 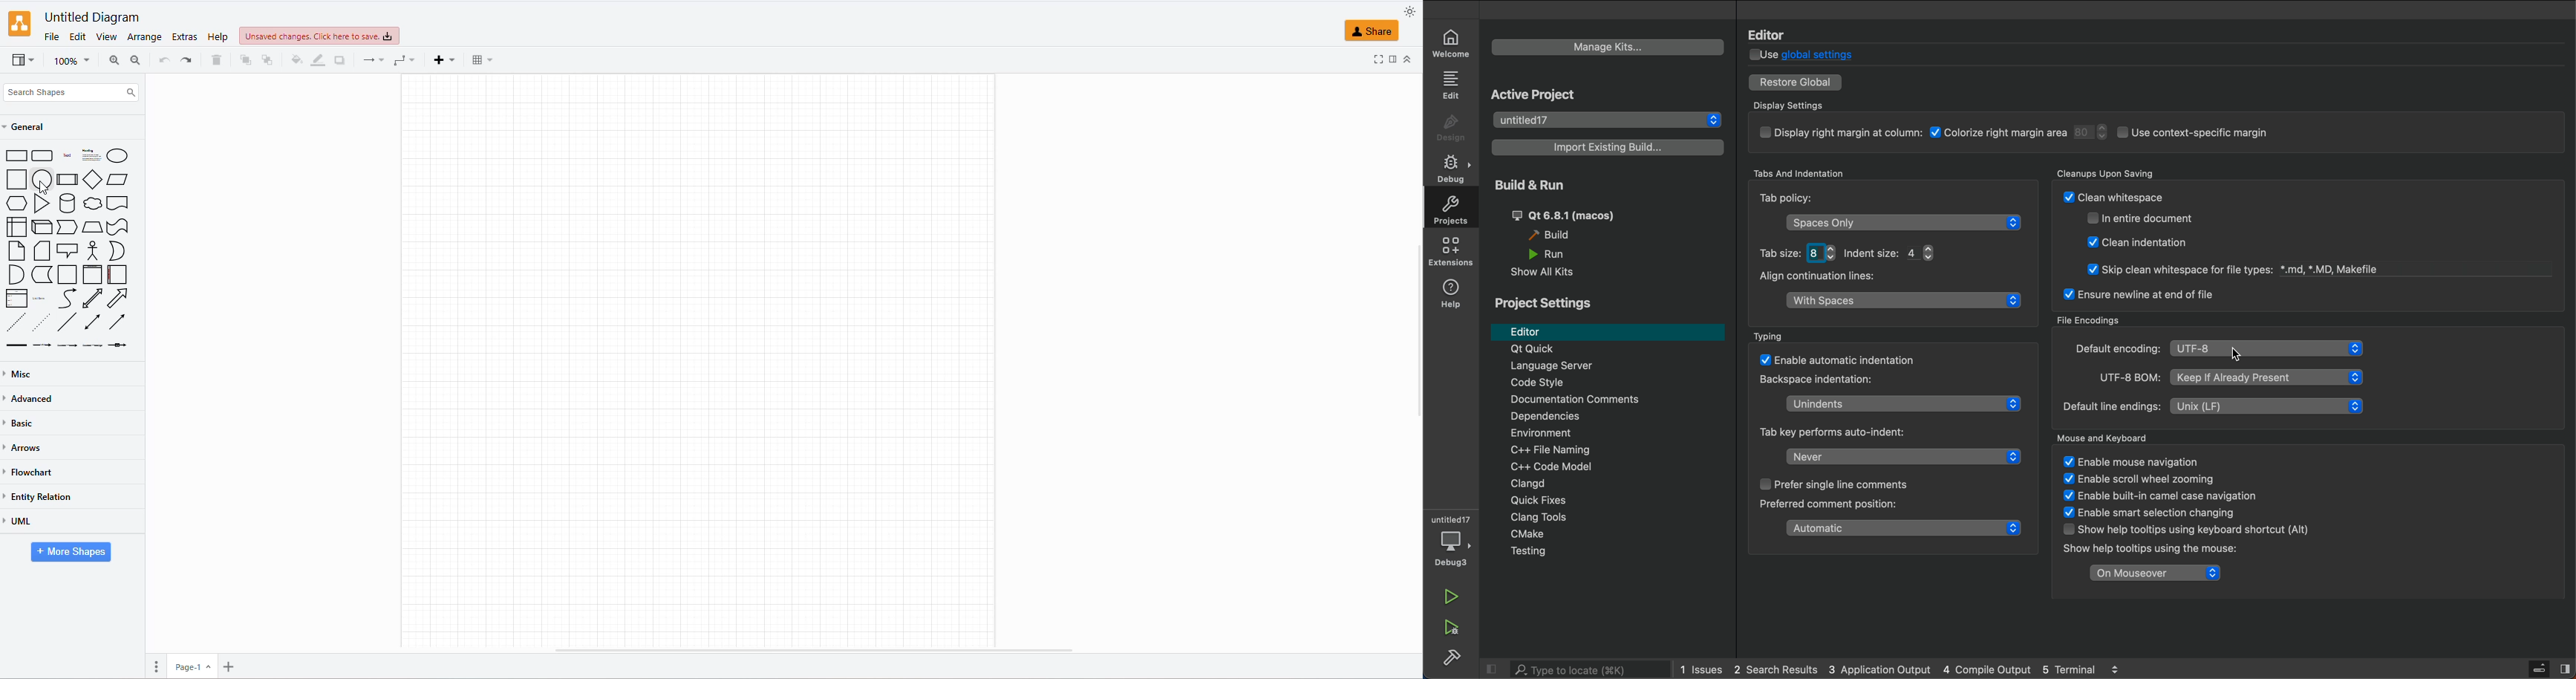 I want to click on PARALLELOGRAM, so click(x=117, y=179).